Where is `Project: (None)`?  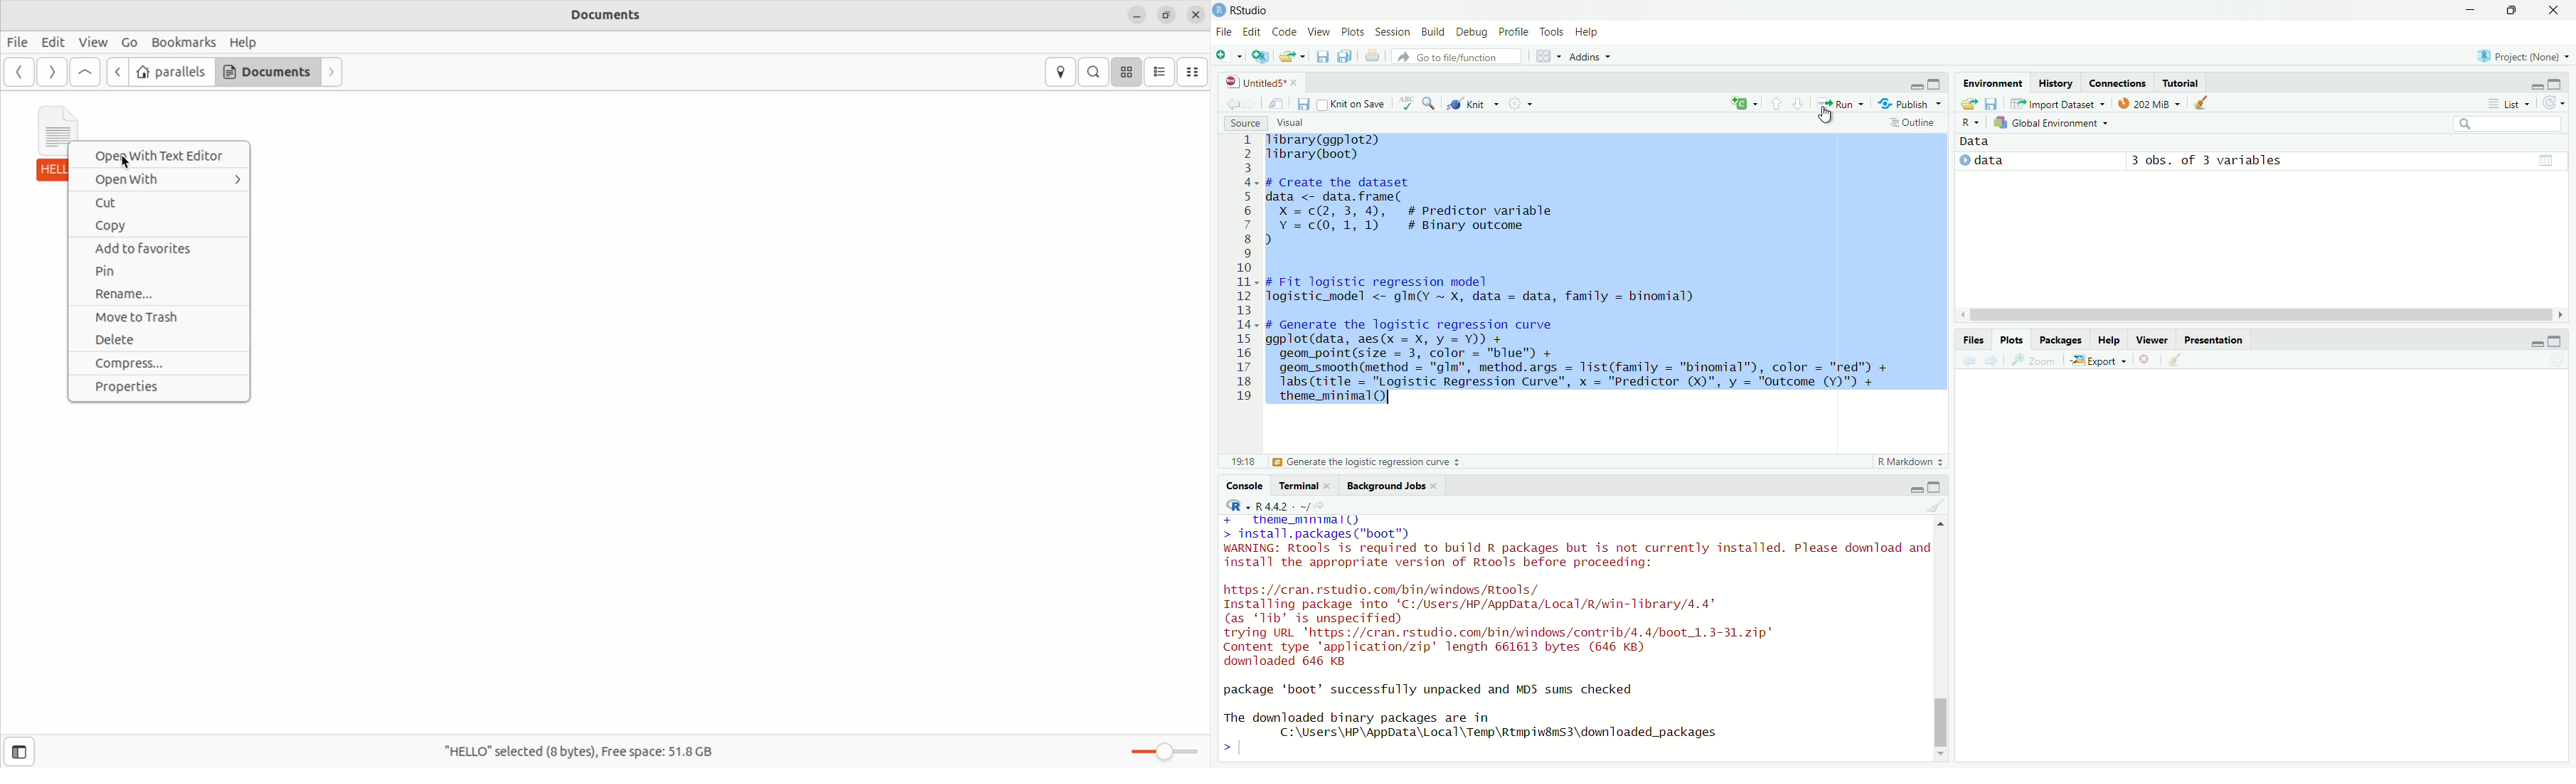
Project: (None) is located at coordinates (2523, 56).